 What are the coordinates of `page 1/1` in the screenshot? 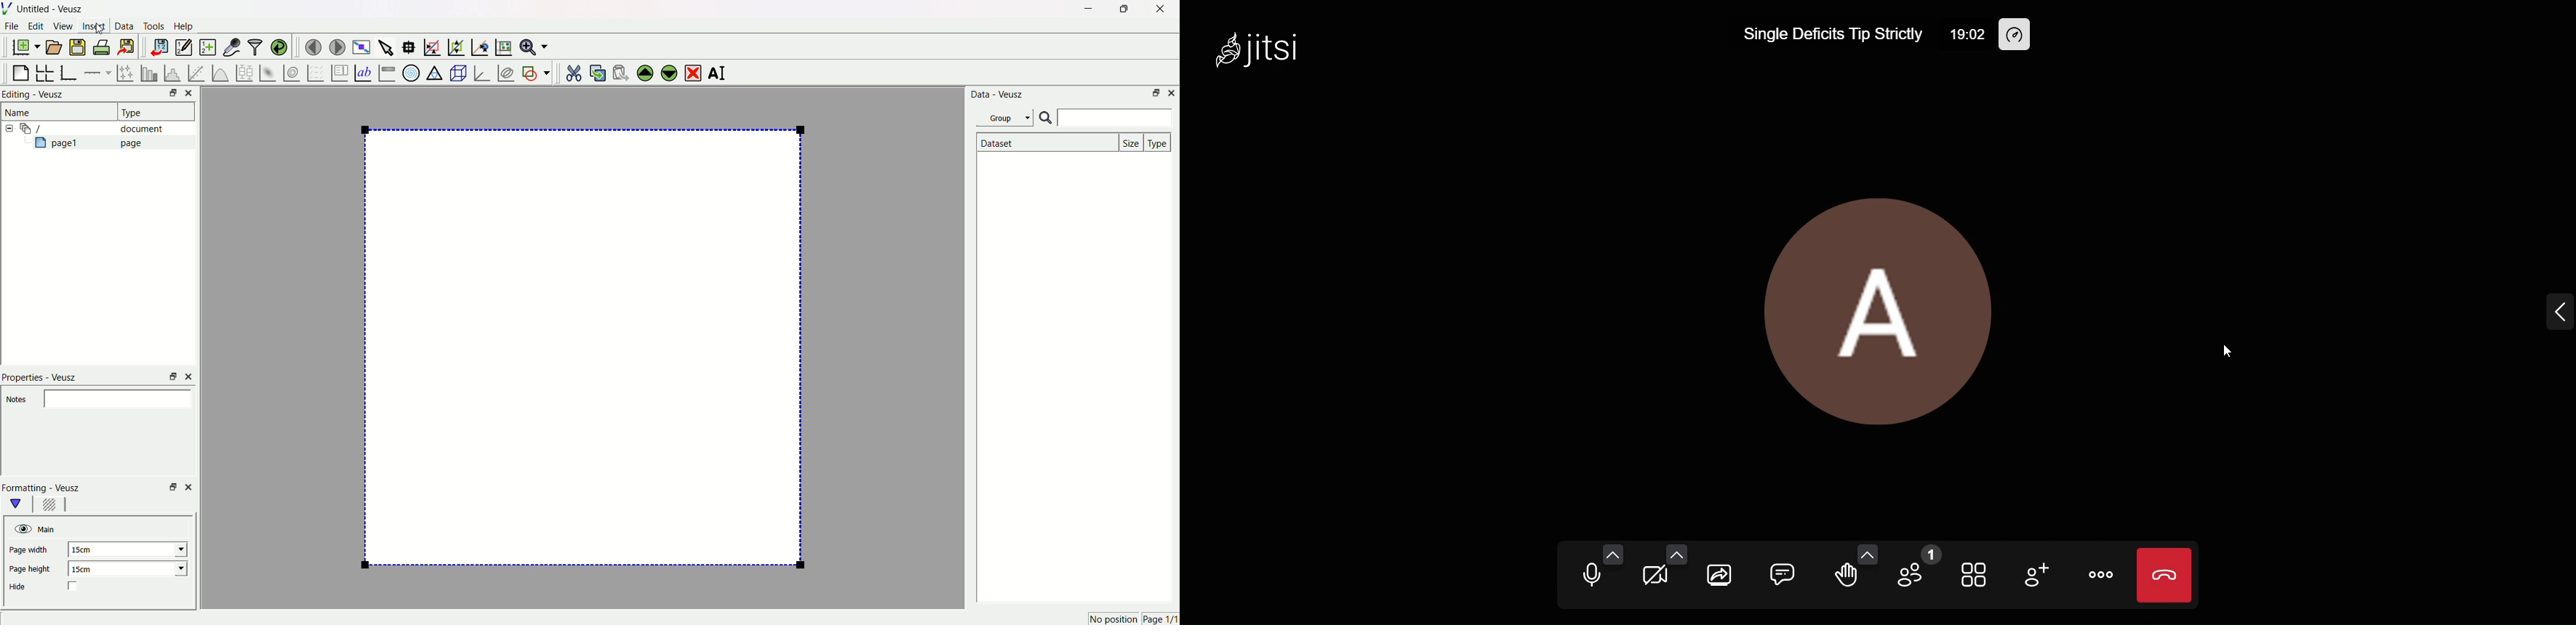 It's located at (1160, 619).